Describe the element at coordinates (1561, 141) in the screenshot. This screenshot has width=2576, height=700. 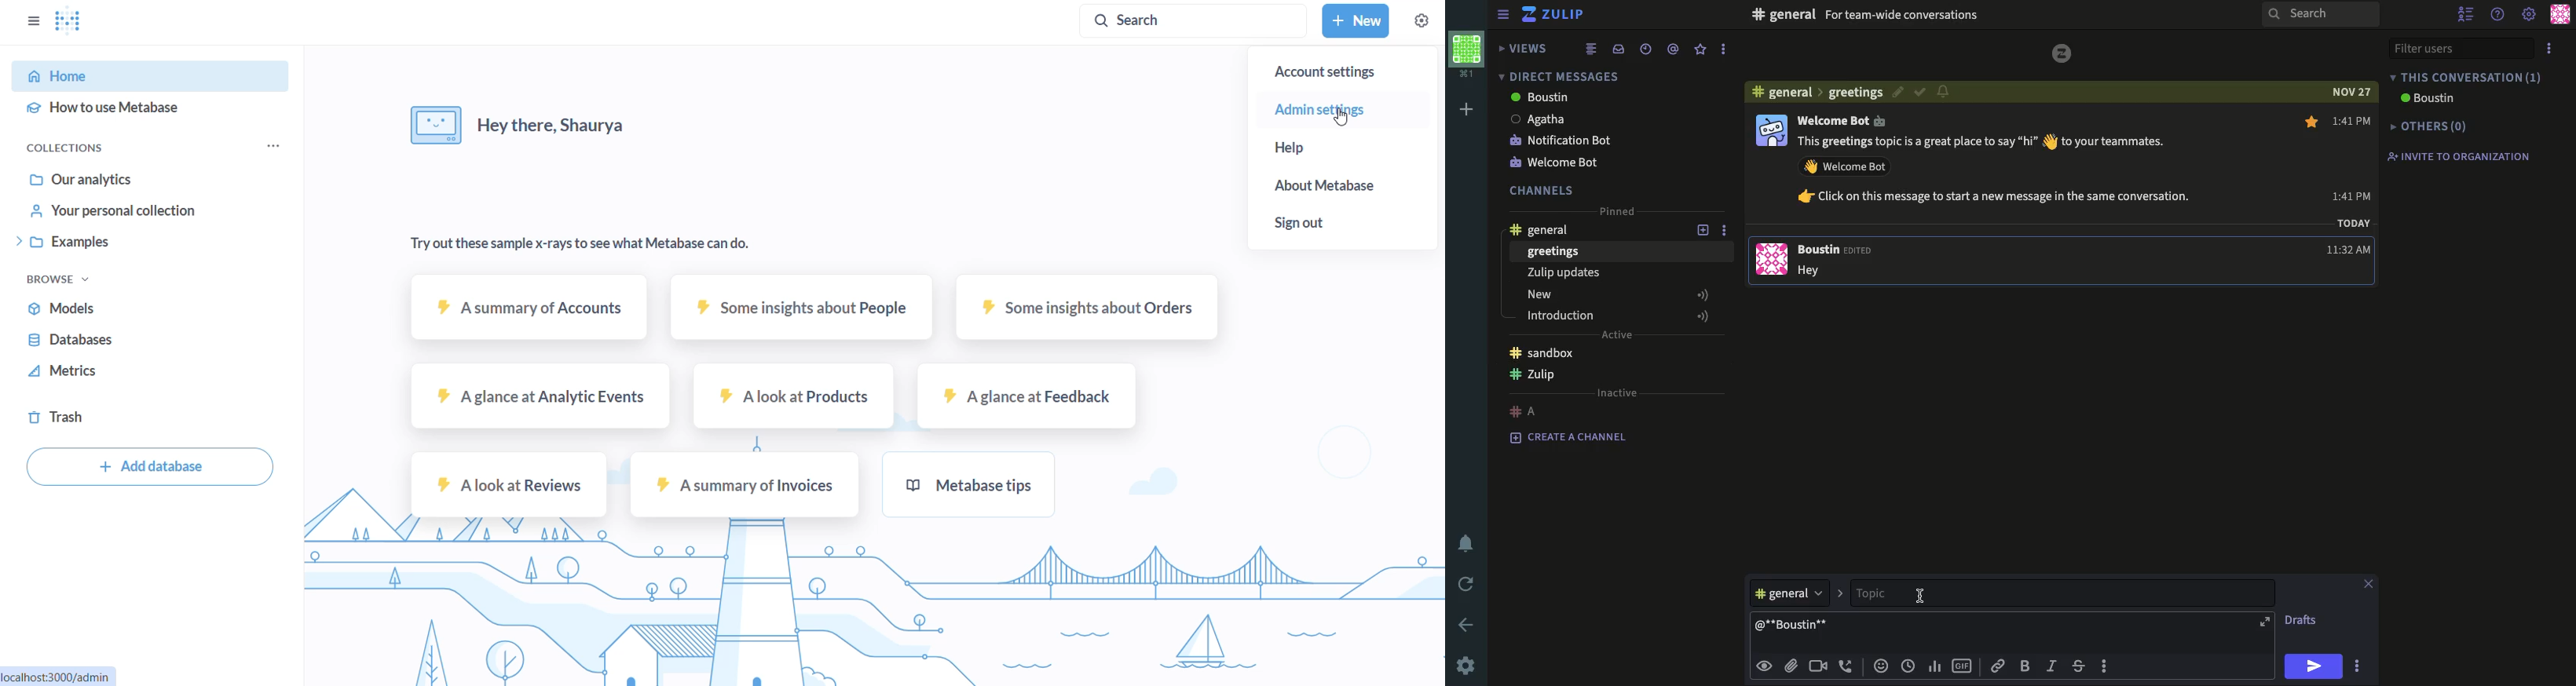
I see `notification bot` at that location.